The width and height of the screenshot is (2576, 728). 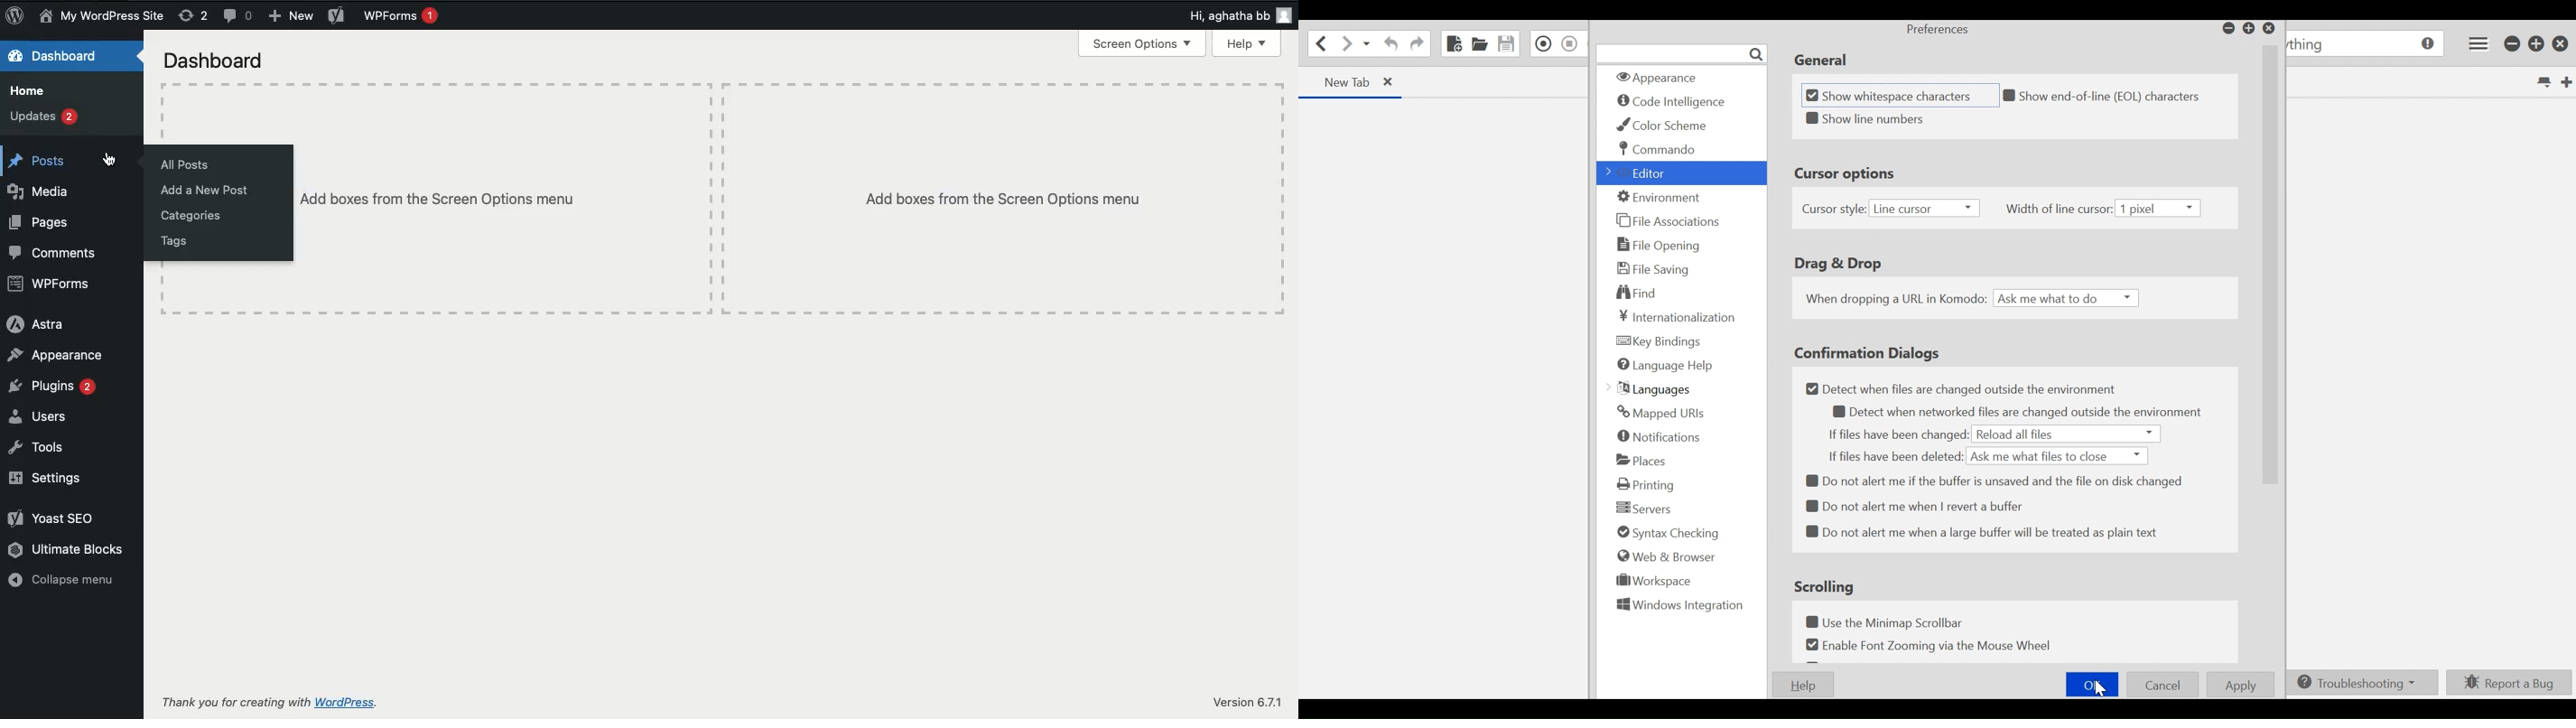 I want to click on 1 pixel, so click(x=2162, y=210).